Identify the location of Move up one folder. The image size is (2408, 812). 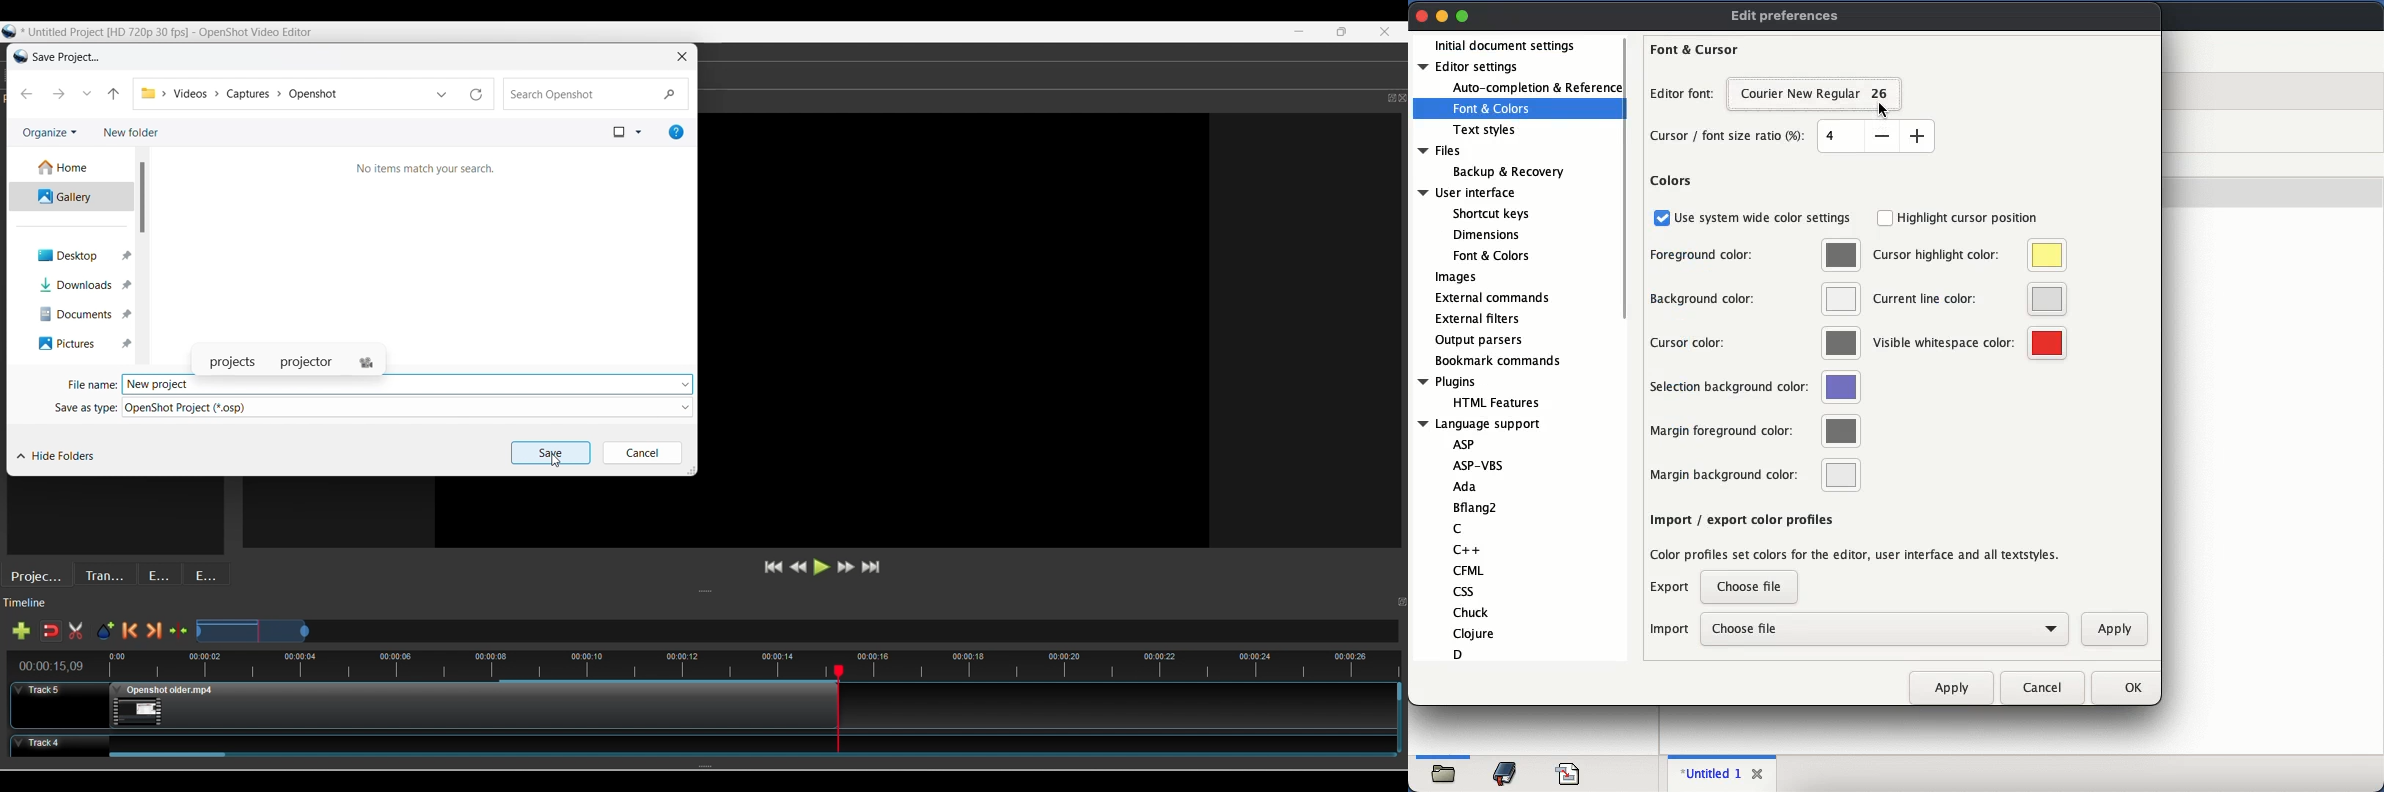
(114, 93).